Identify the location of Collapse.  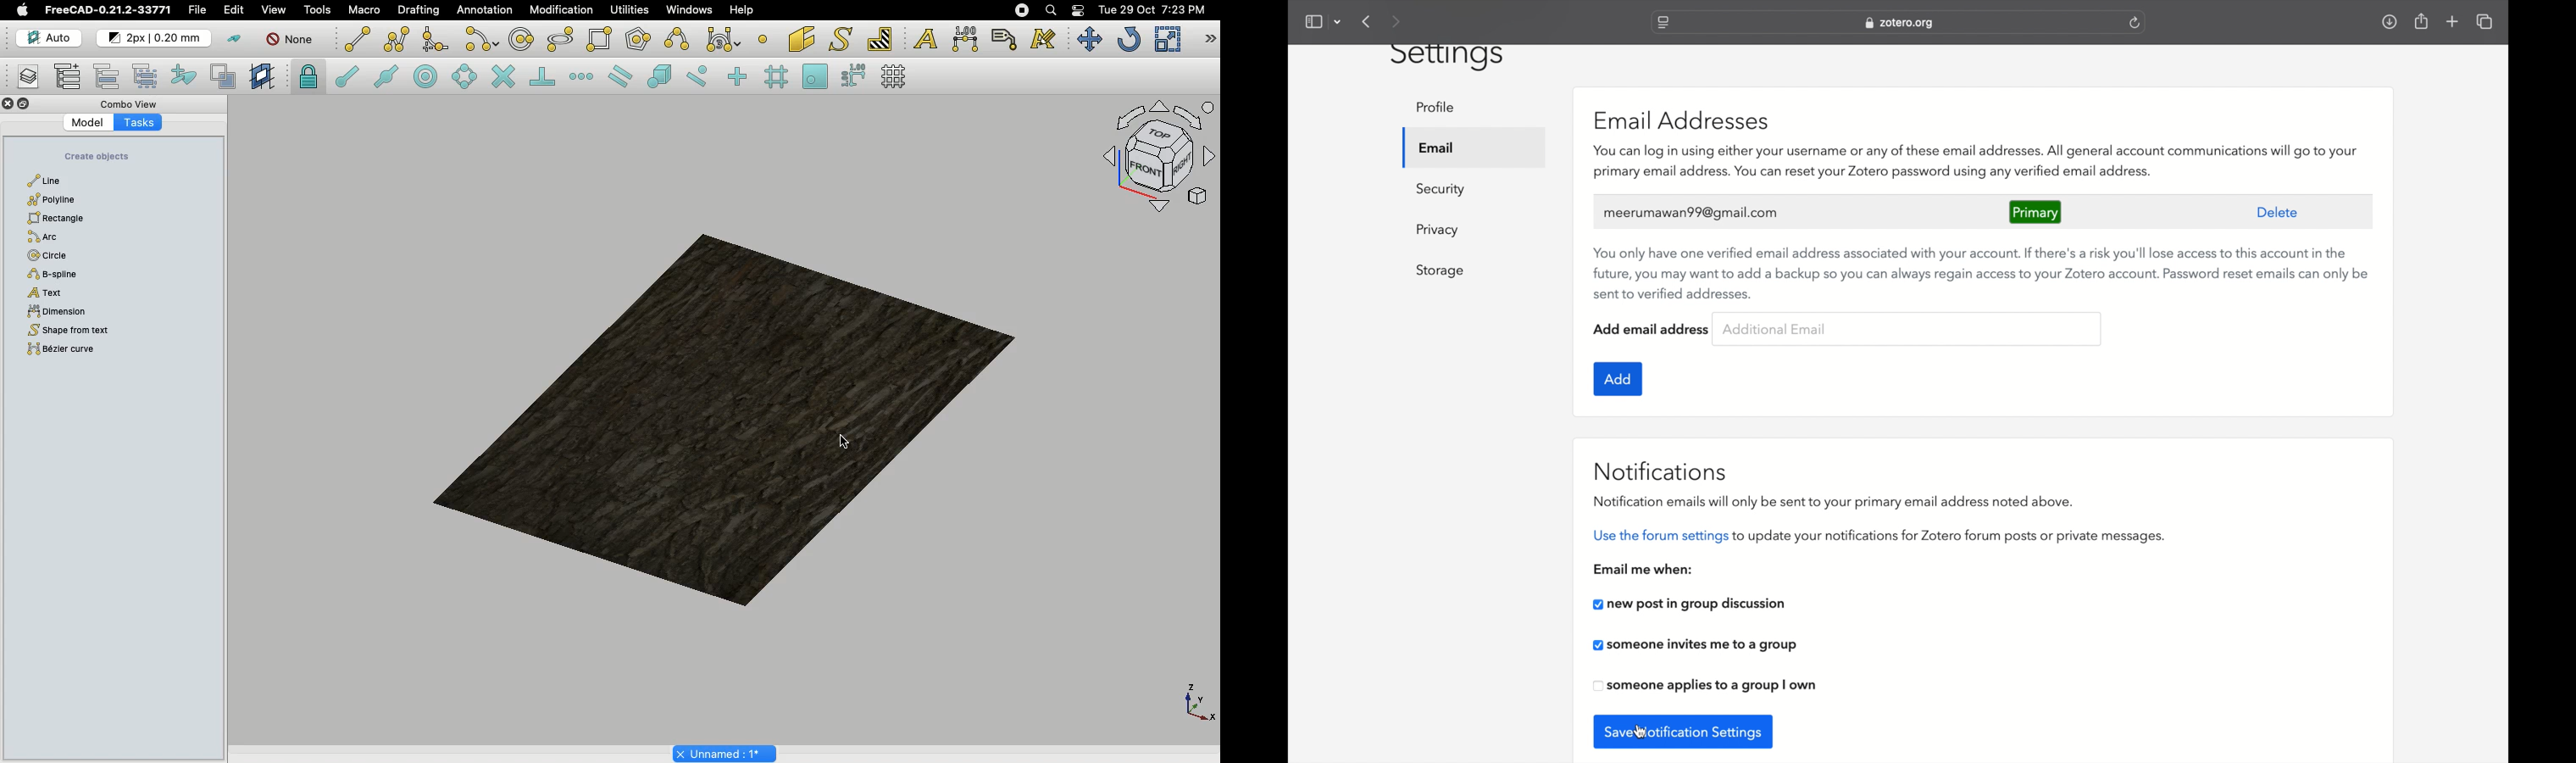
(24, 104).